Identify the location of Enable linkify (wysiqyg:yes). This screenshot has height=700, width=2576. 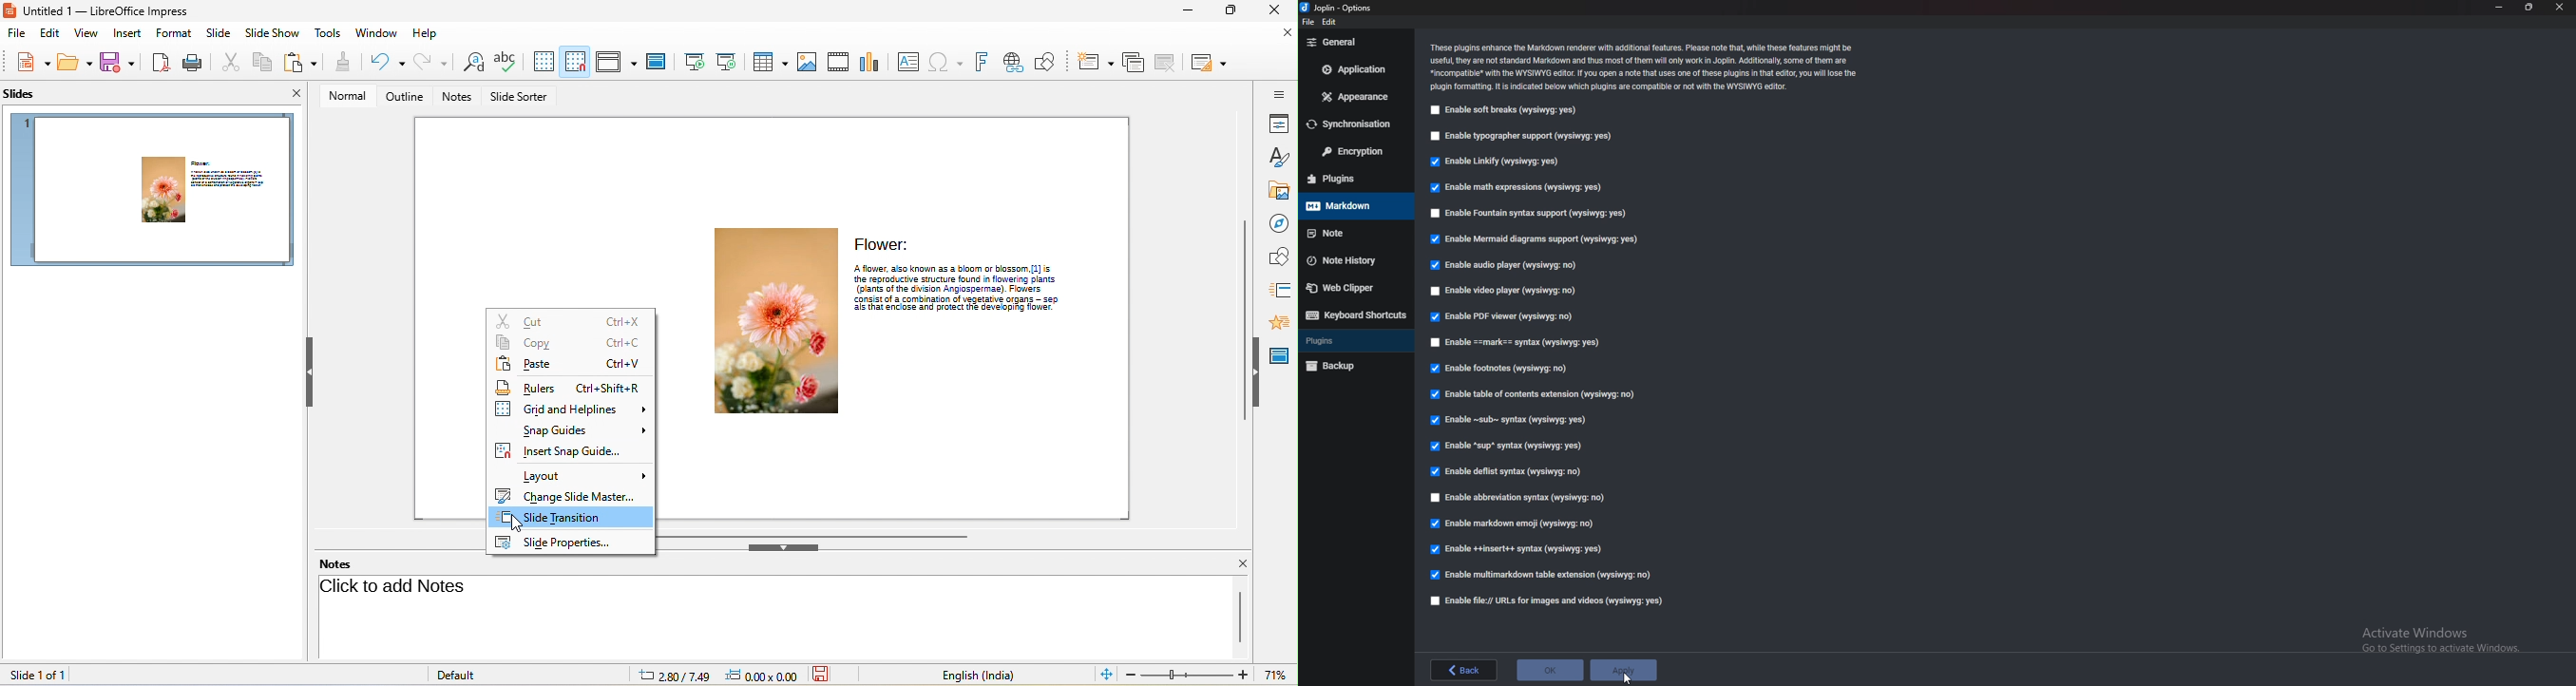
(1498, 163).